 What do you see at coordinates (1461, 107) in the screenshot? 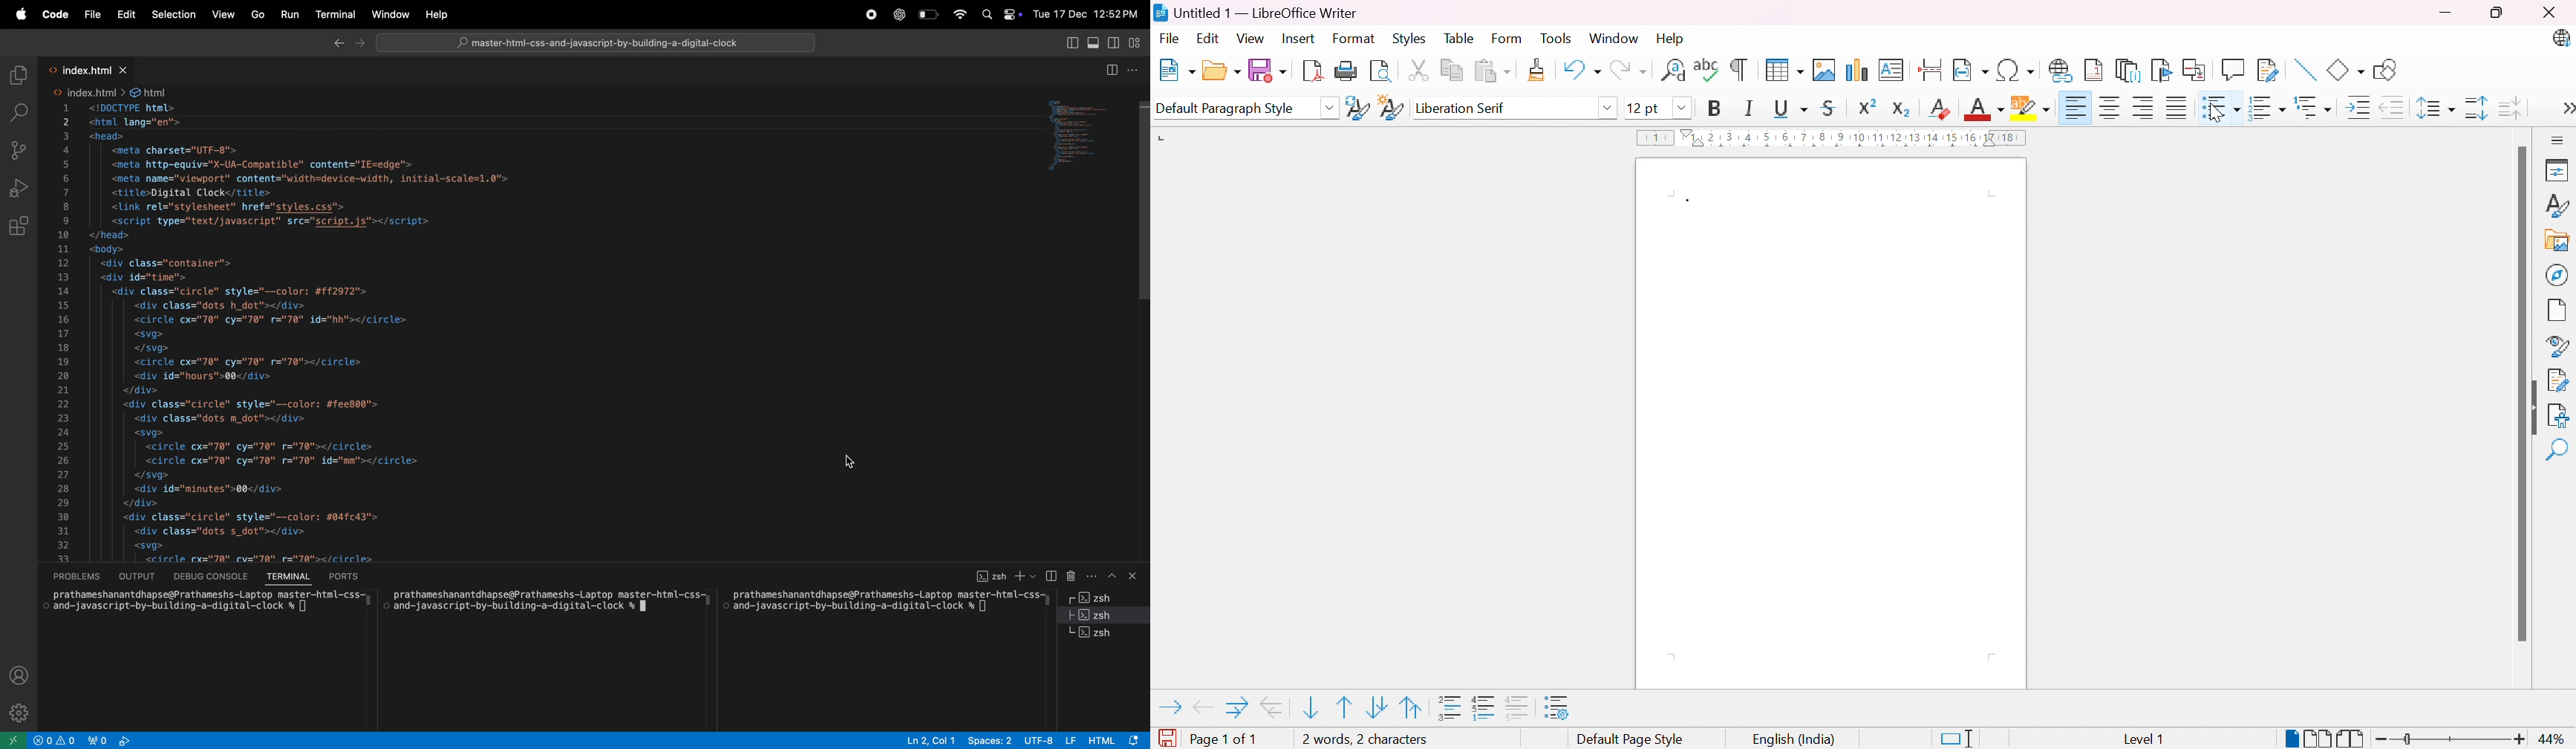
I see `Liberation serif` at bounding box center [1461, 107].